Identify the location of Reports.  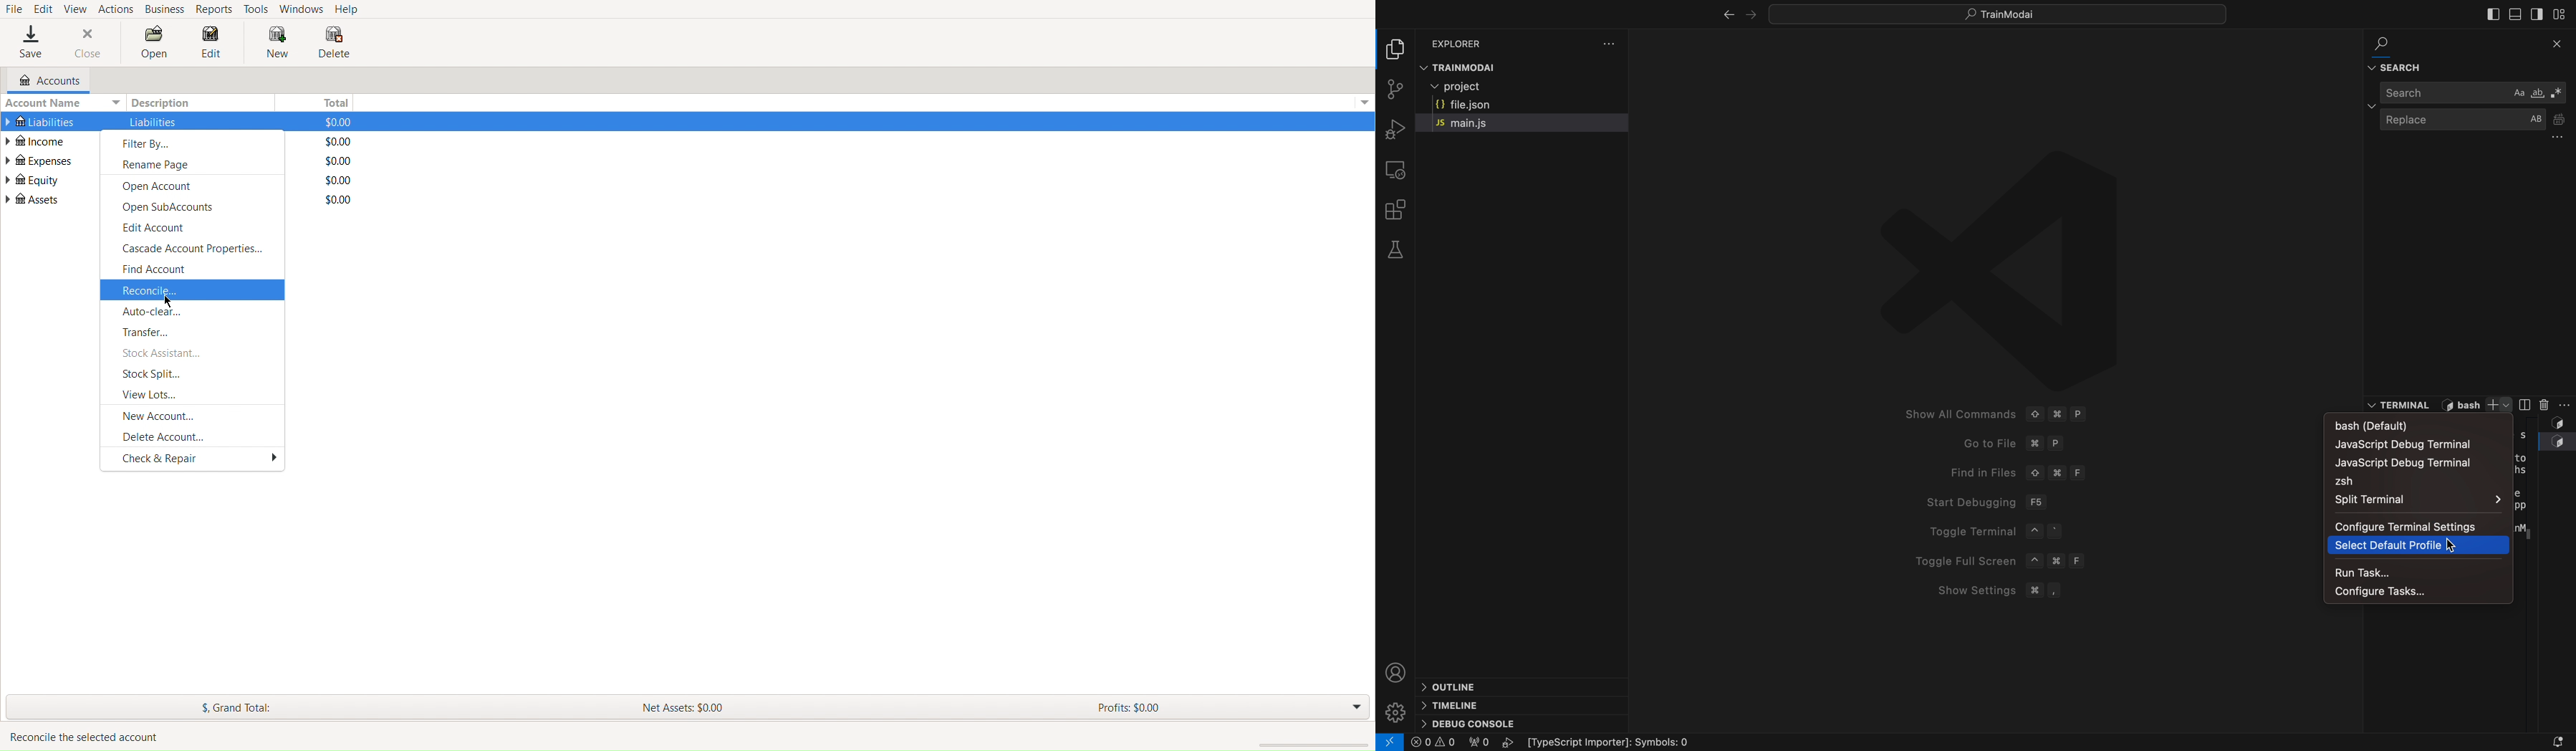
(213, 9).